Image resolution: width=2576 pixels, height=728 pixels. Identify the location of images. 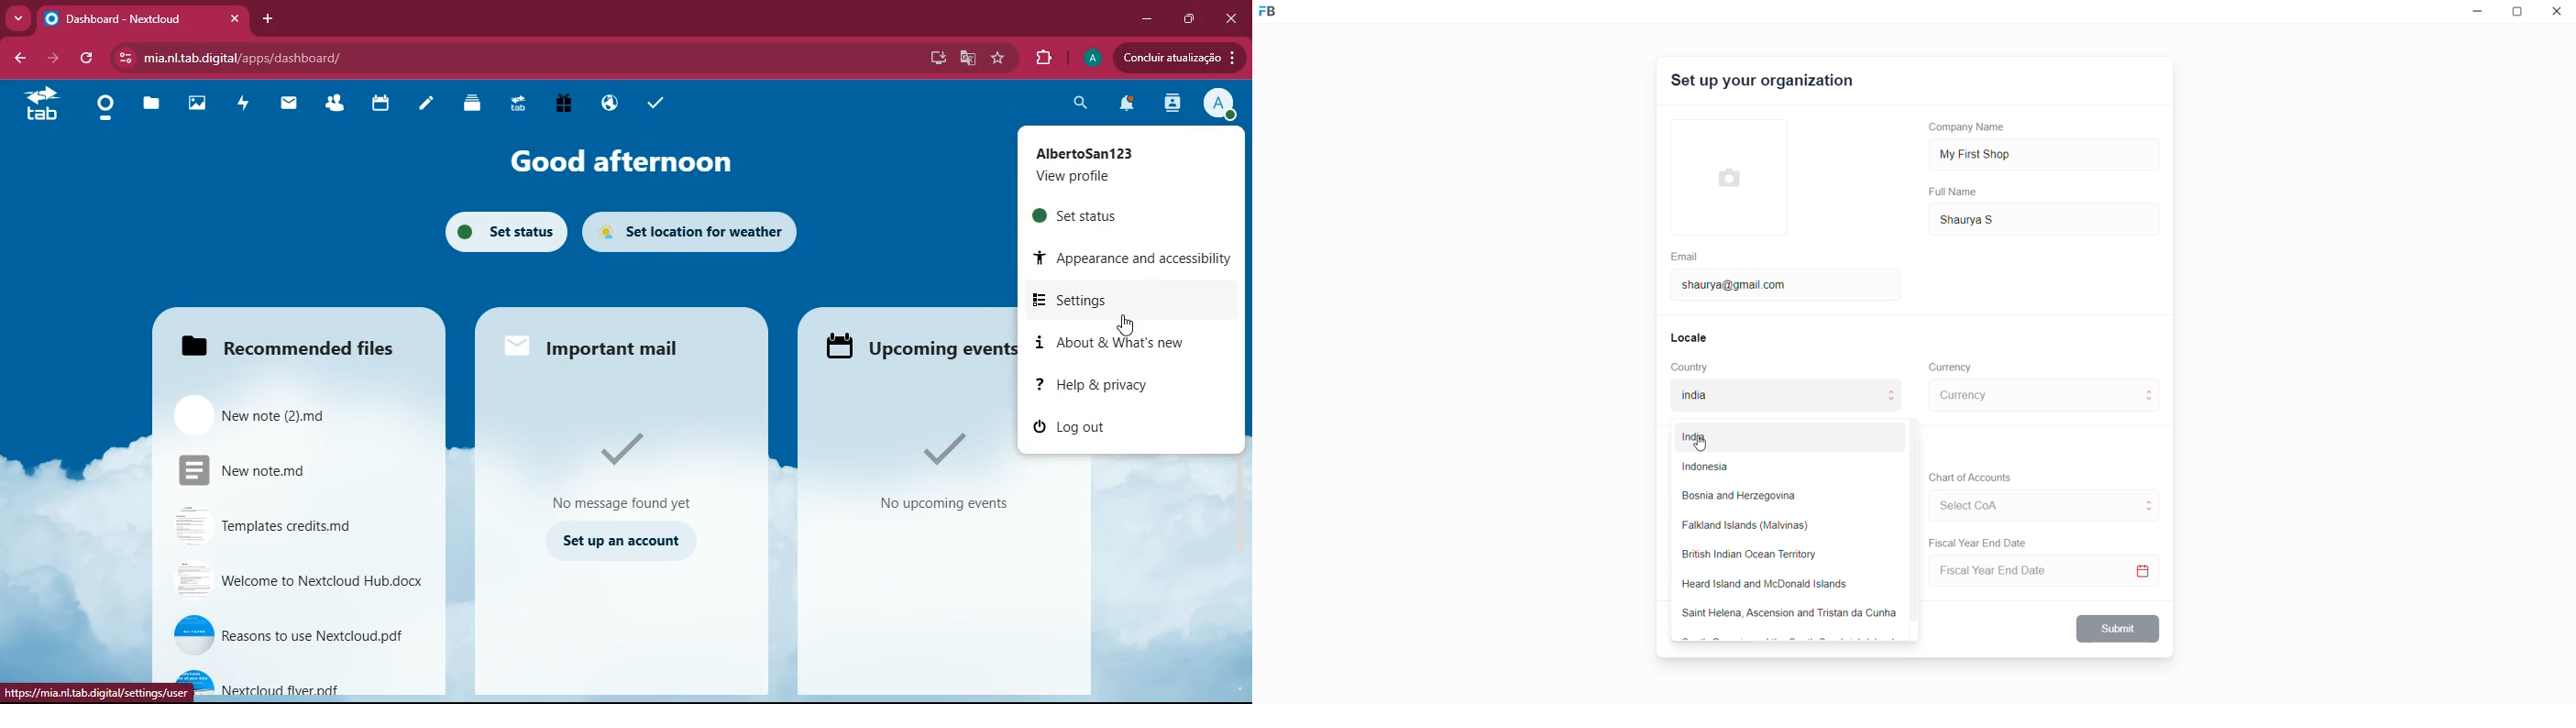
(196, 106).